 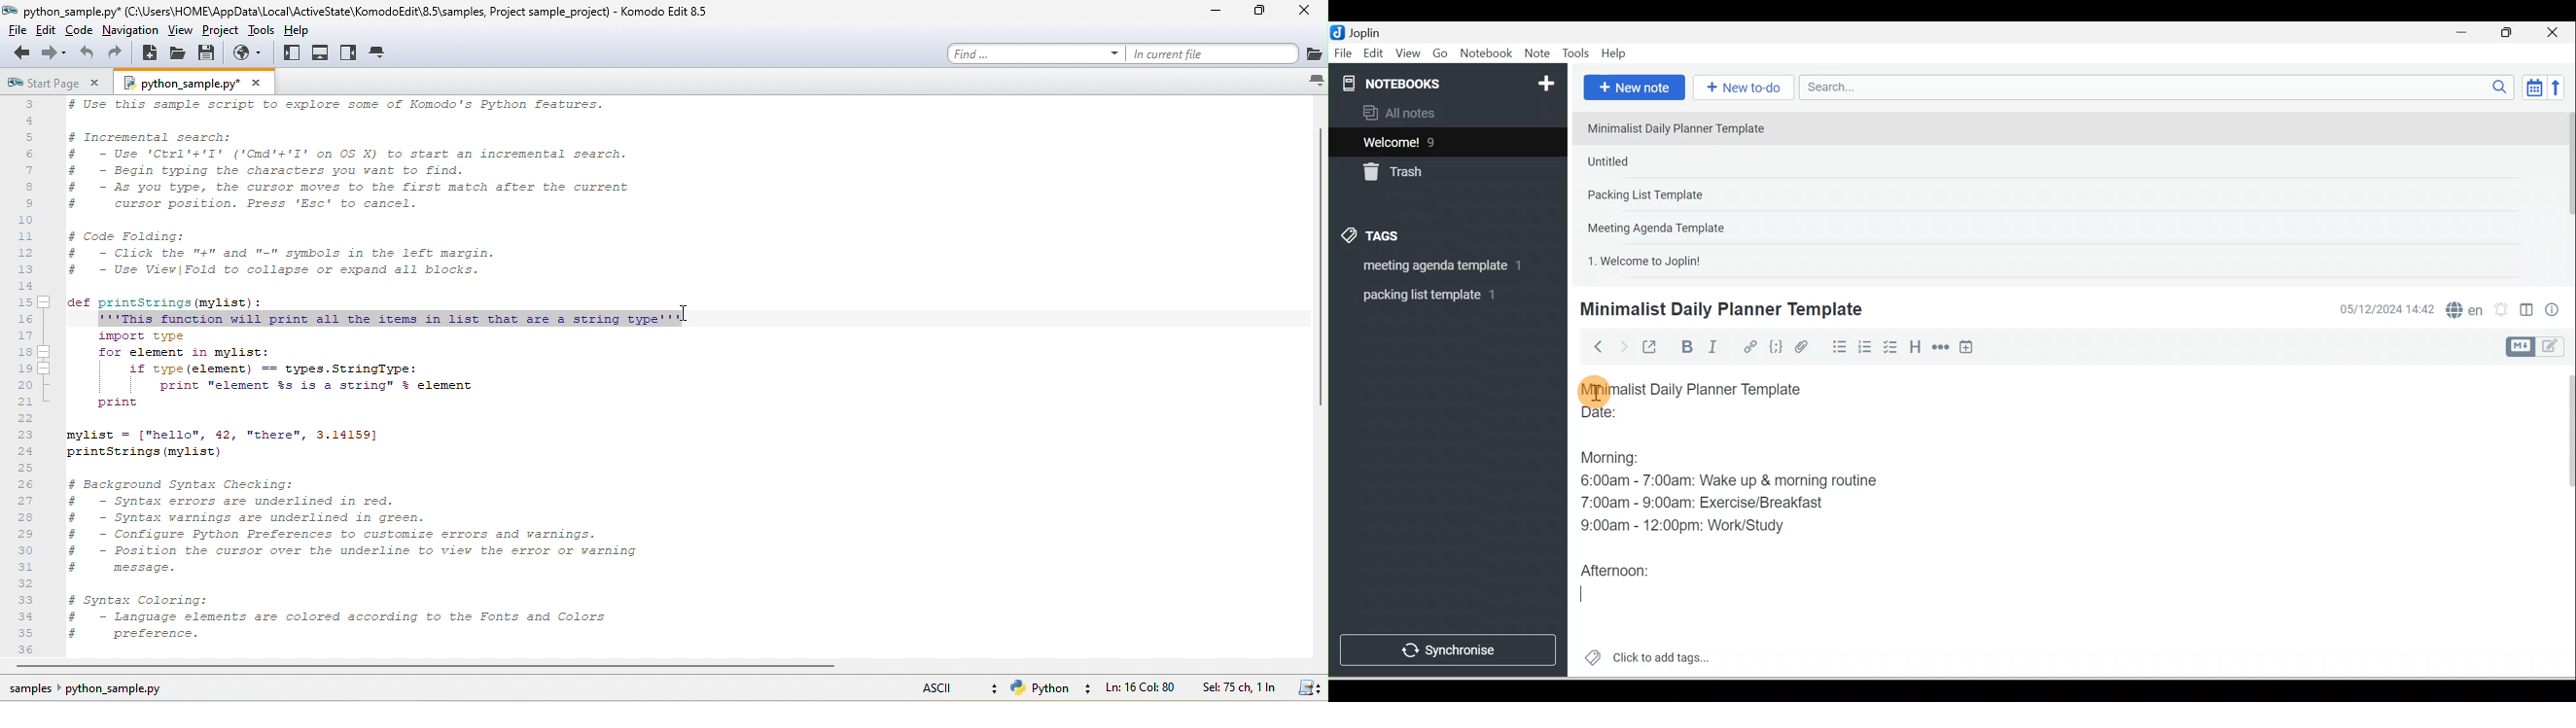 What do you see at coordinates (1368, 31) in the screenshot?
I see `Joplin` at bounding box center [1368, 31].